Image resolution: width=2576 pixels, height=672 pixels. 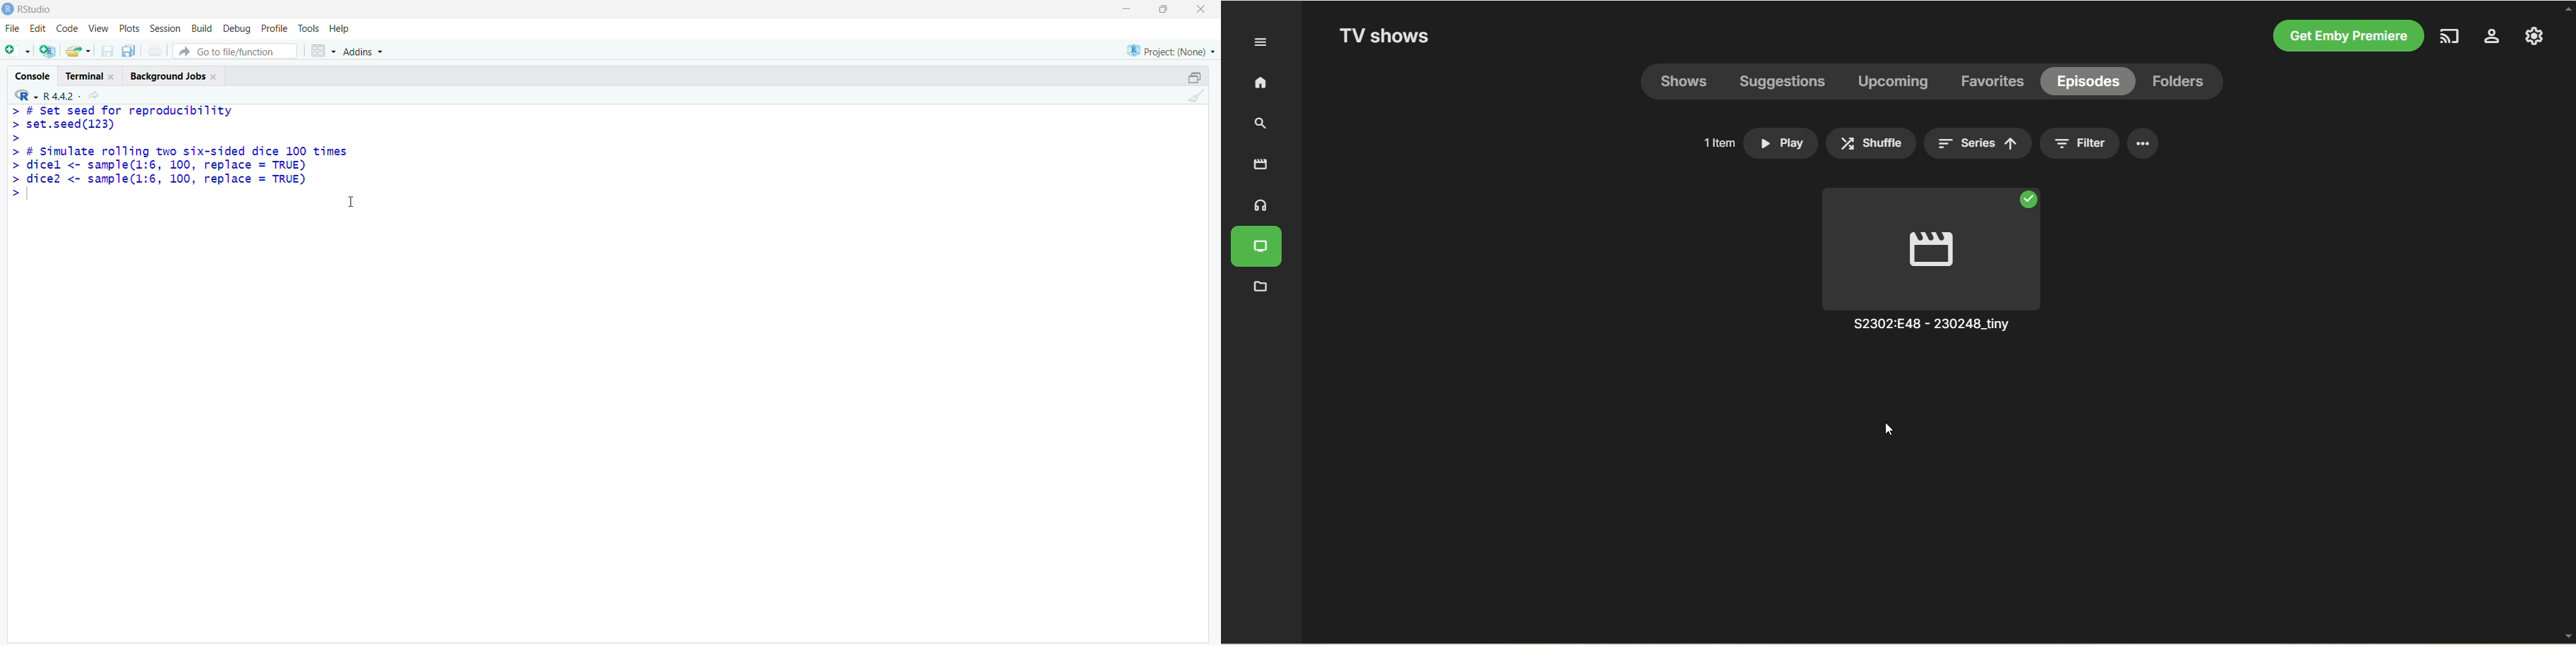 I want to click on maximise, so click(x=1167, y=9).